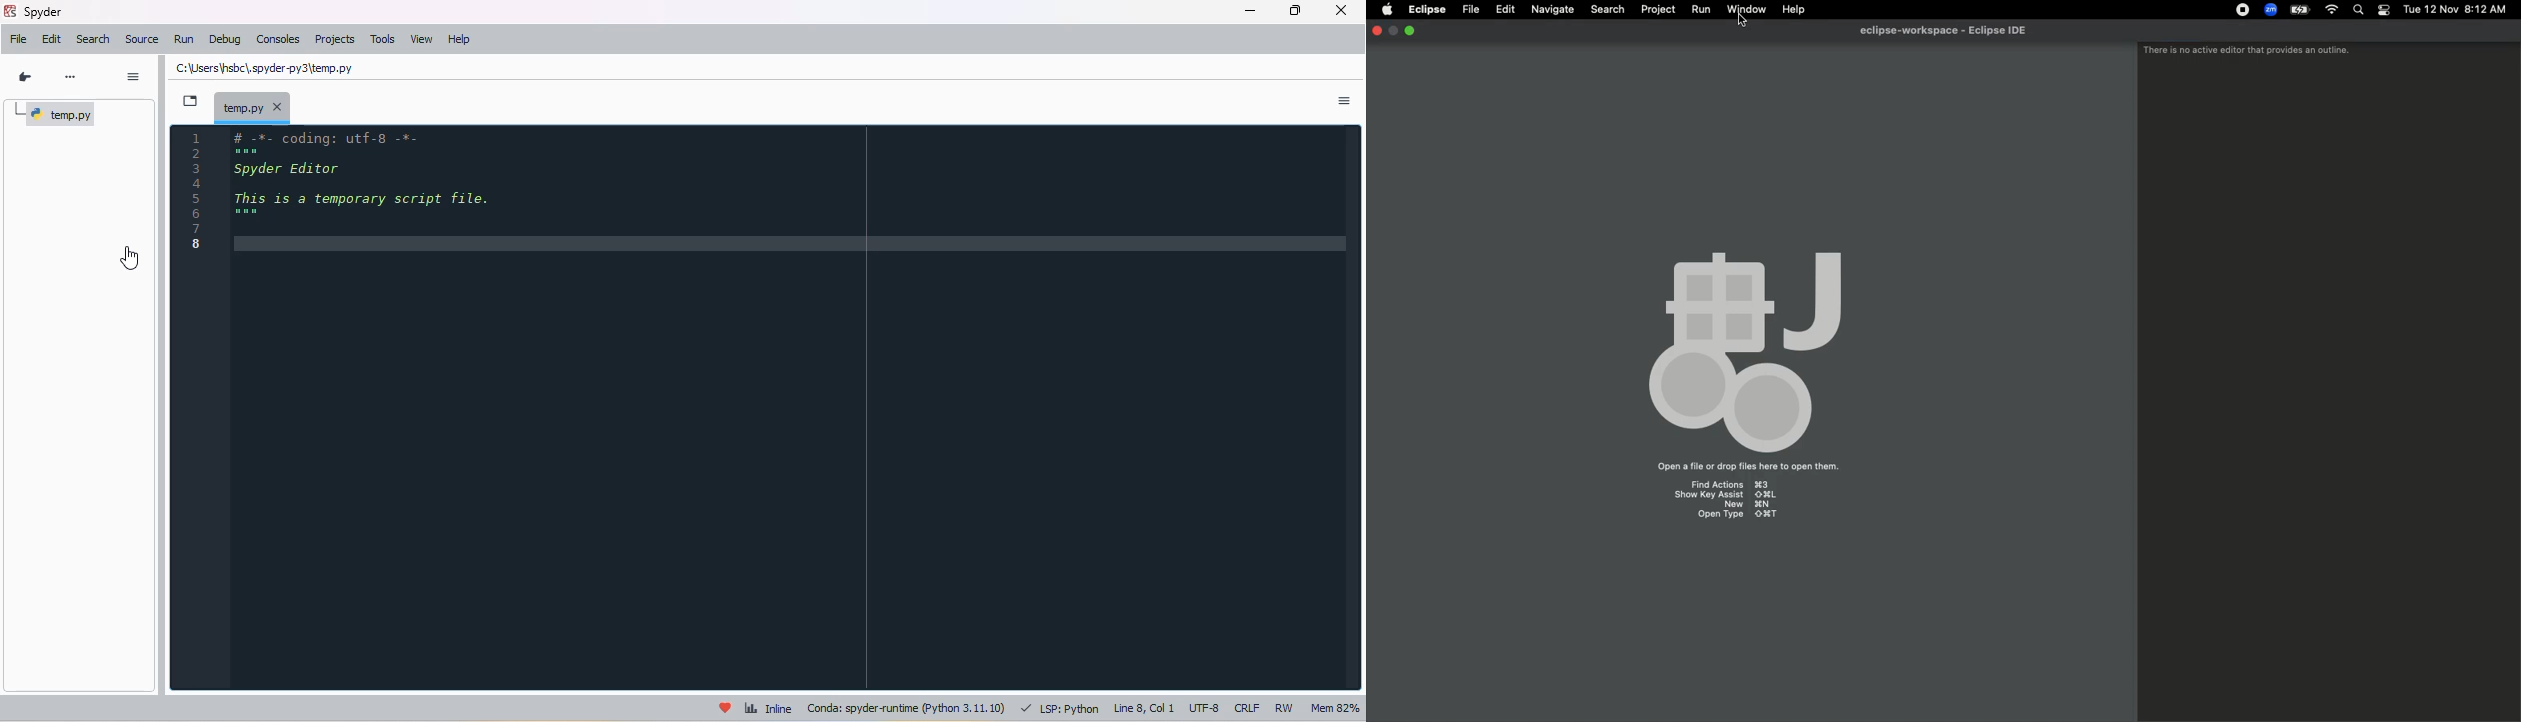 The width and height of the screenshot is (2548, 728). What do you see at coordinates (460, 39) in the screenshot?
I see `help` at bounding box center [460, 39].